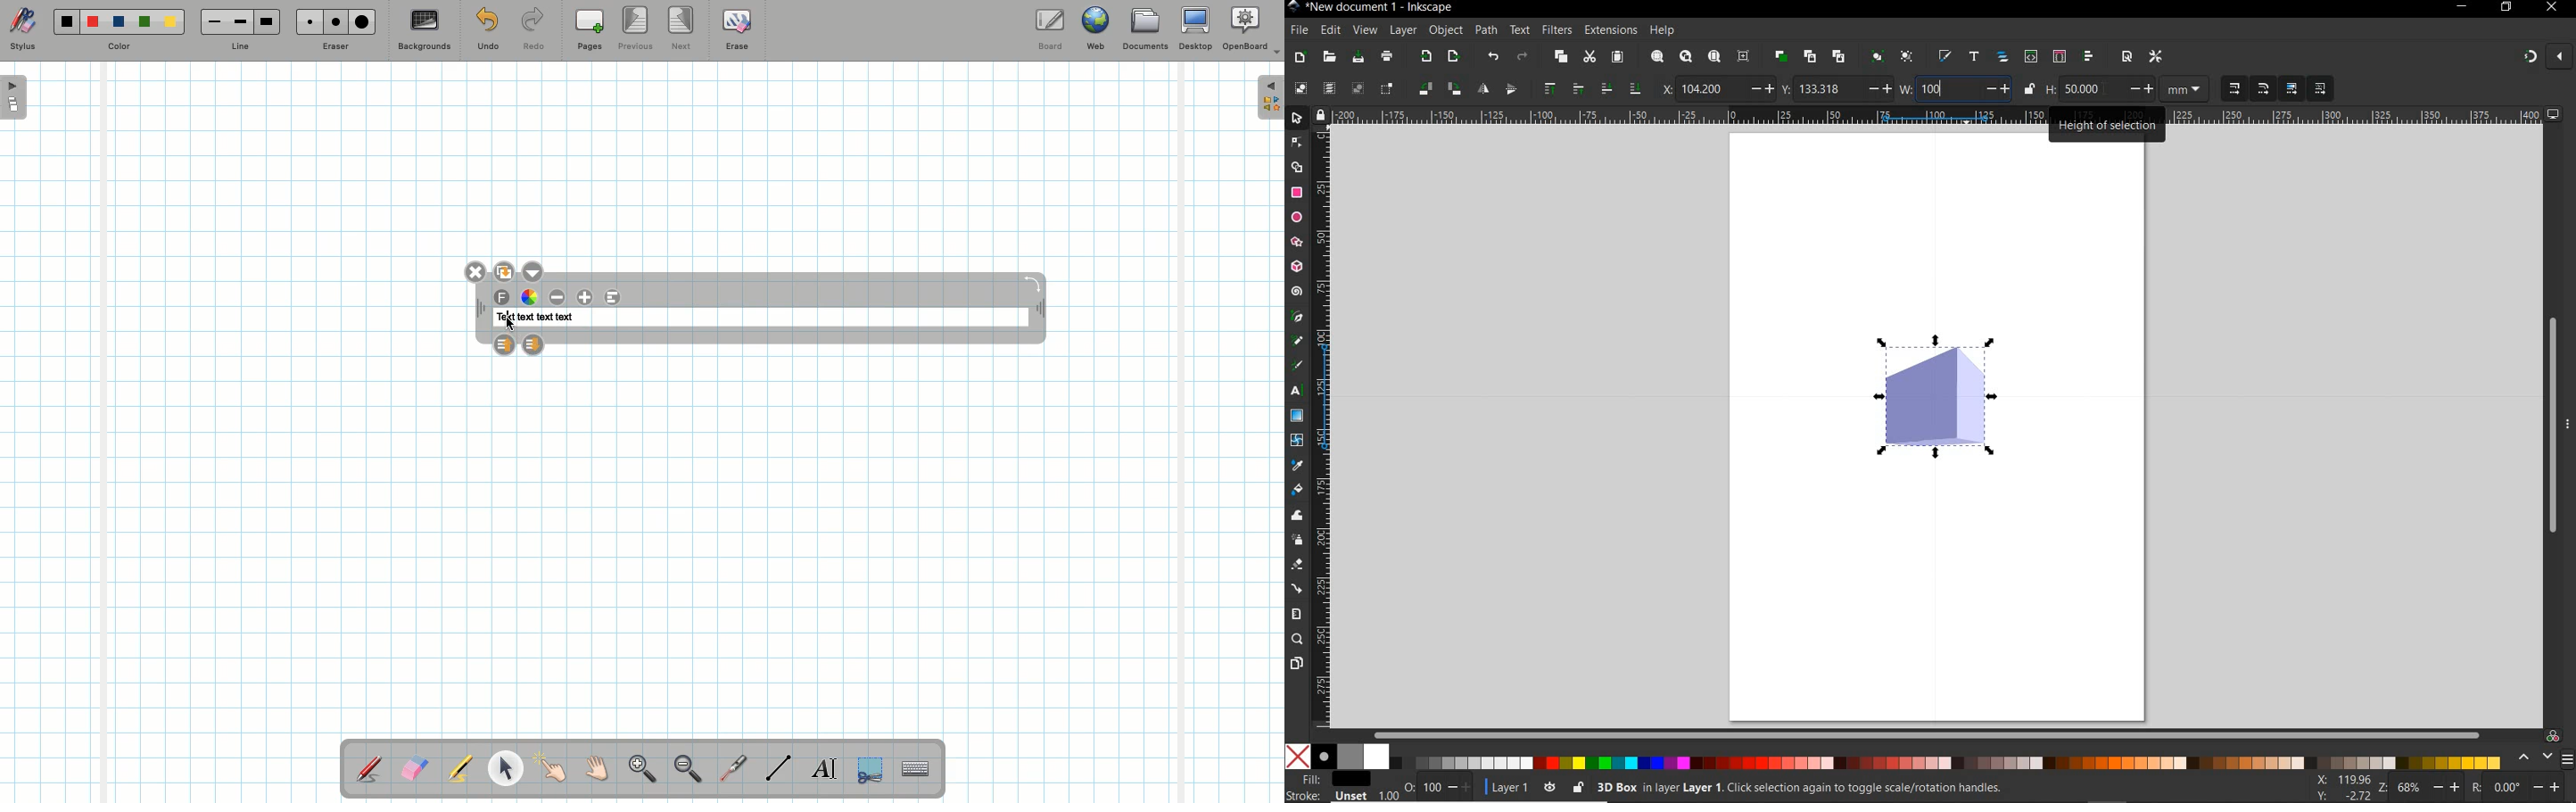  Describe the element at coordinates (1324, 427) in the screenshot. I see `ruler` at that location.